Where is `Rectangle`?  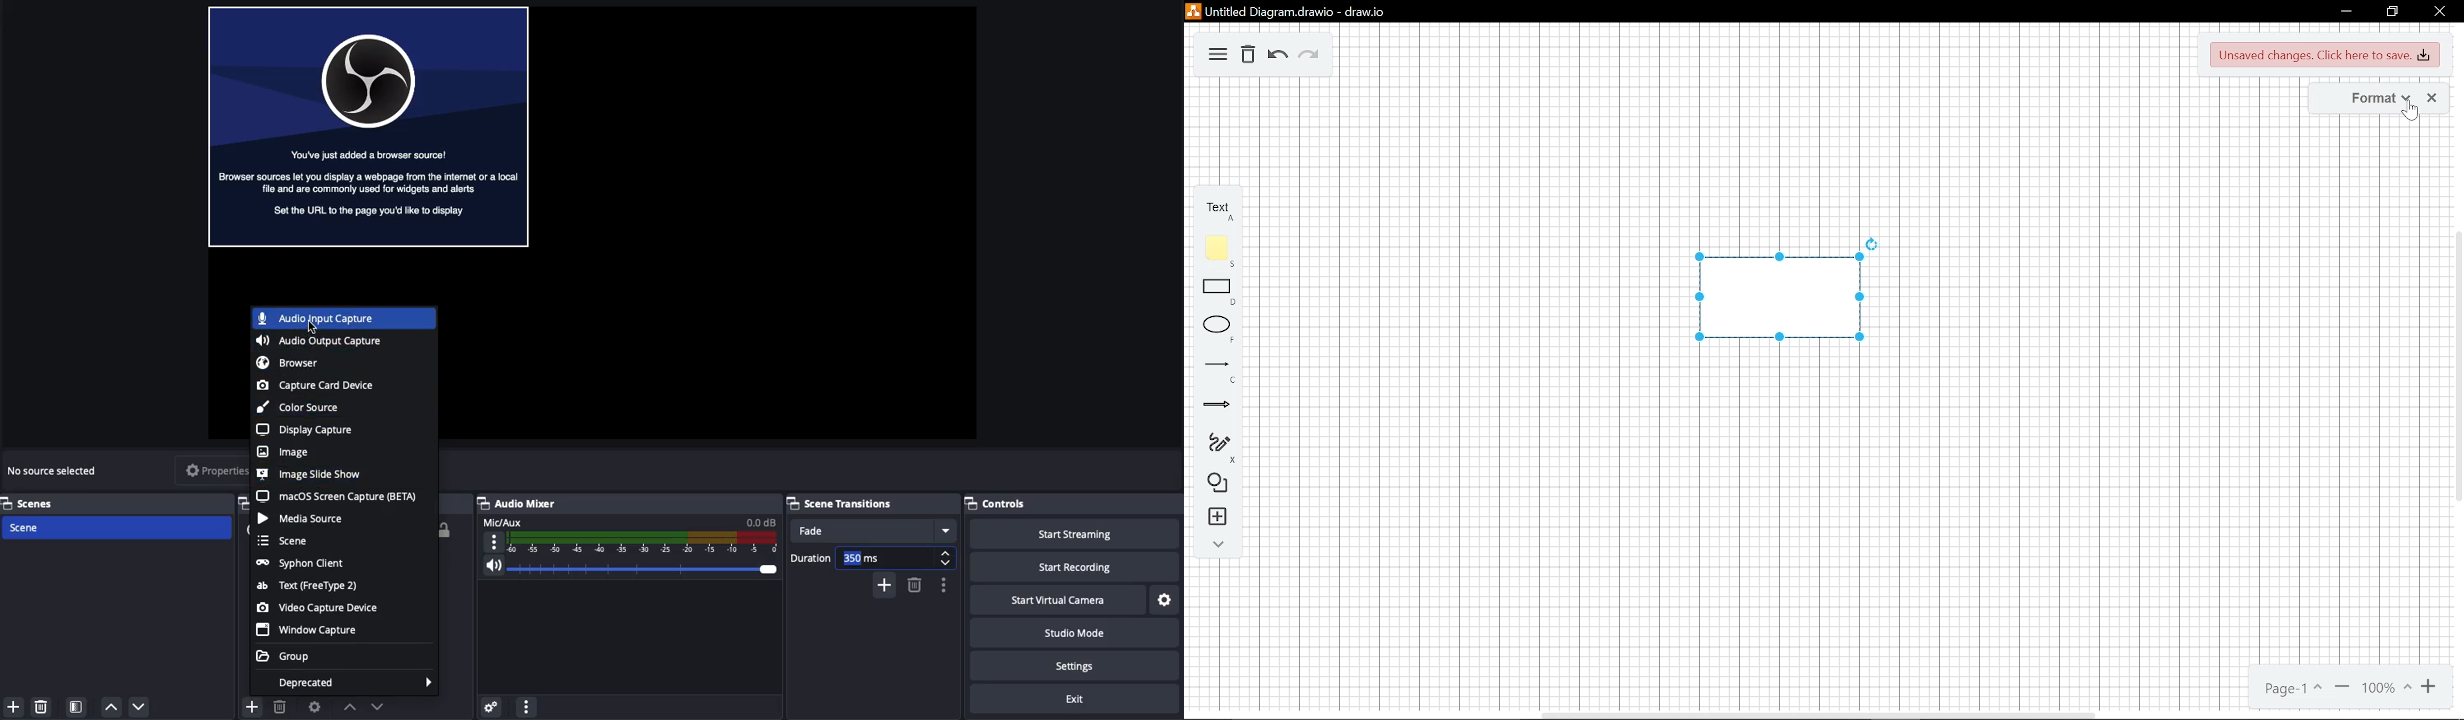 Rectangle is located at coordinates (1218, 289).